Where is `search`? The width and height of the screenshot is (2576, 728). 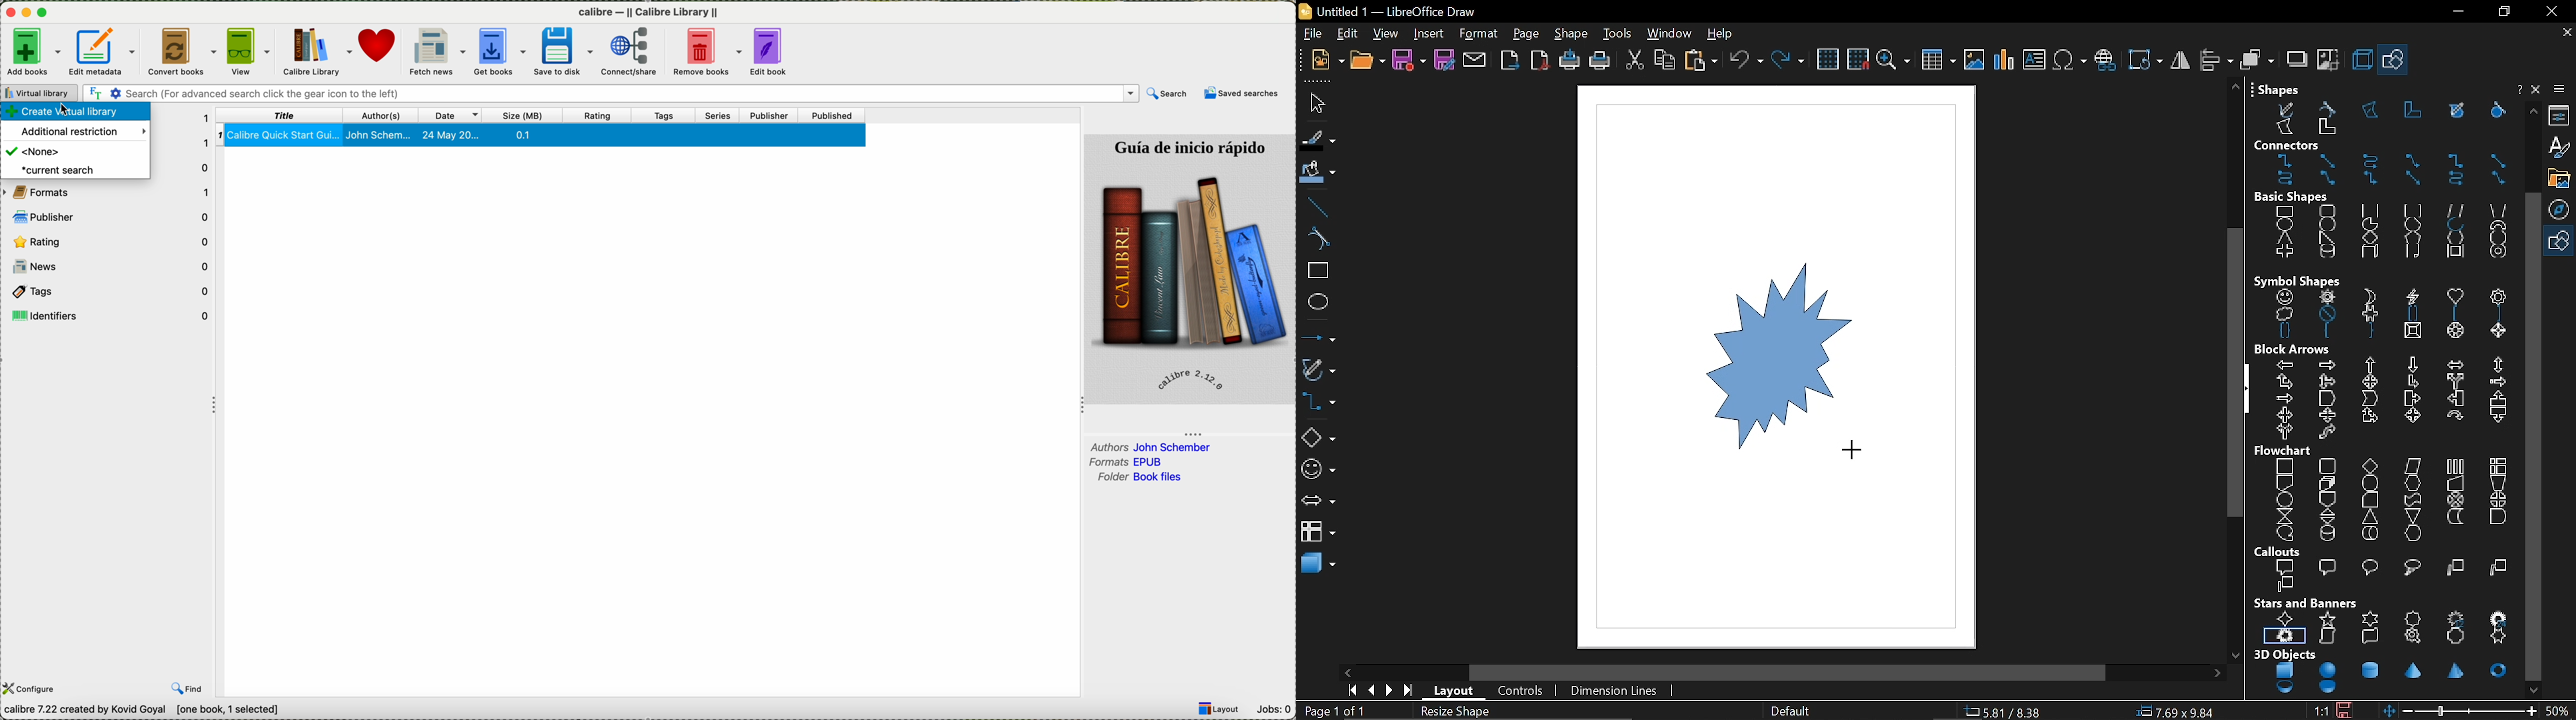 search is located at coordinates (1167, 94).